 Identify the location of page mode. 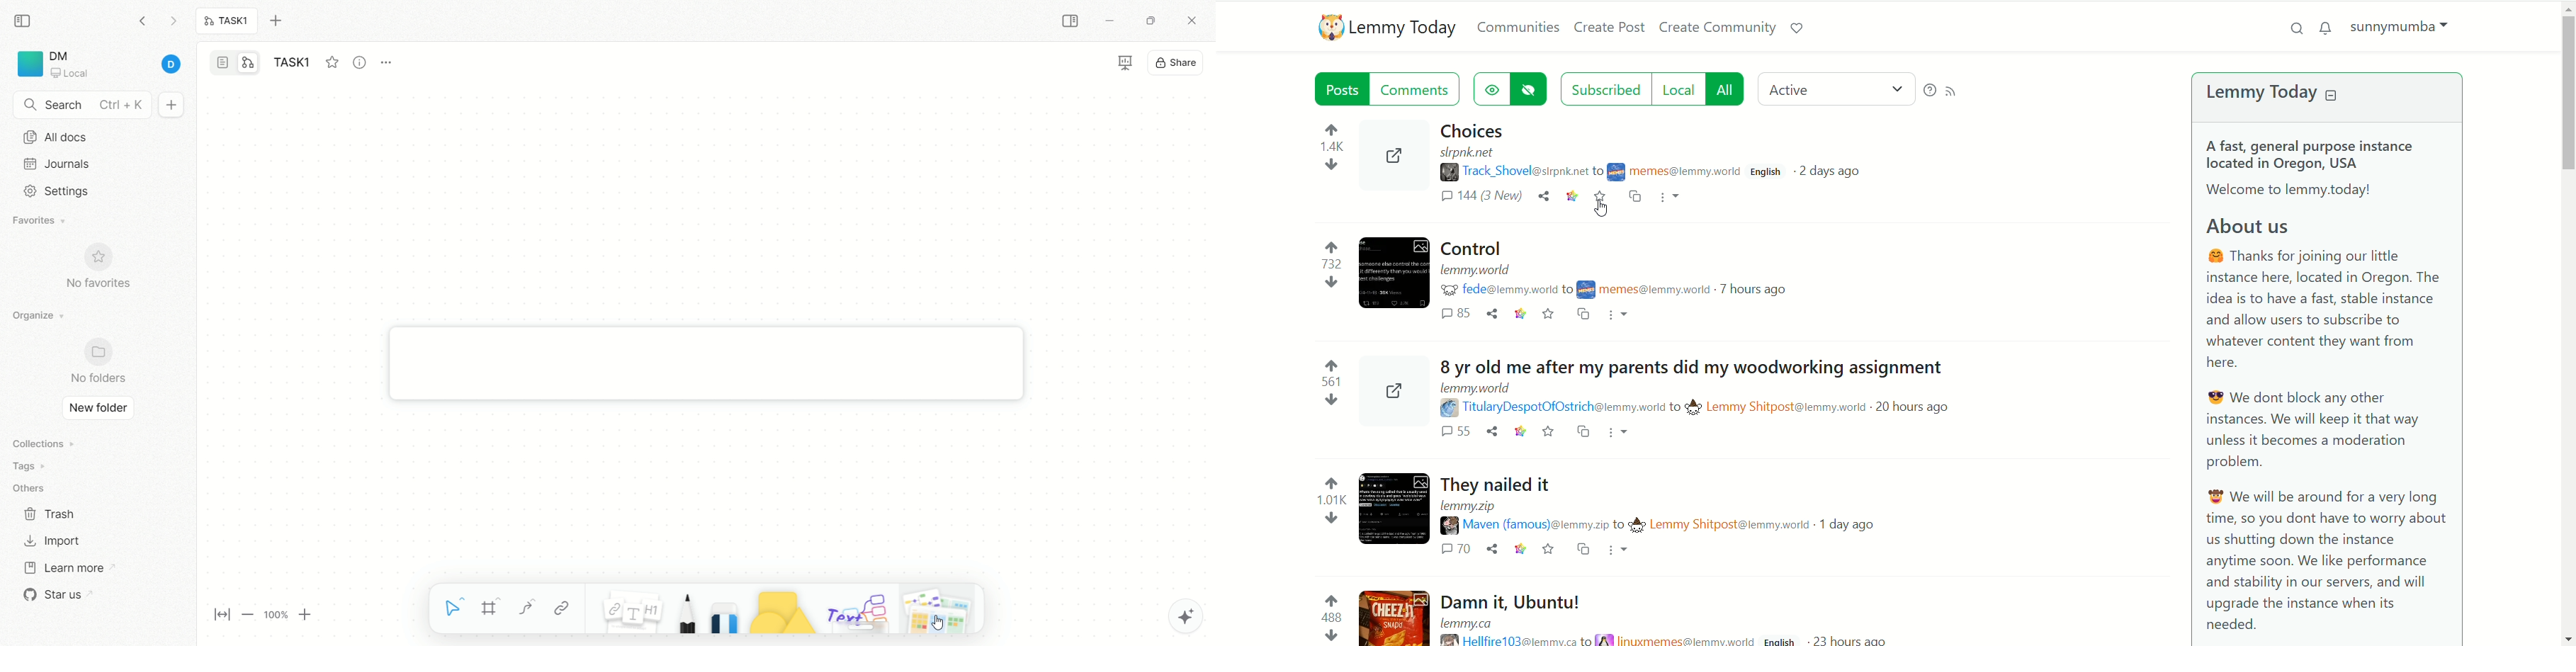
(224, 64).